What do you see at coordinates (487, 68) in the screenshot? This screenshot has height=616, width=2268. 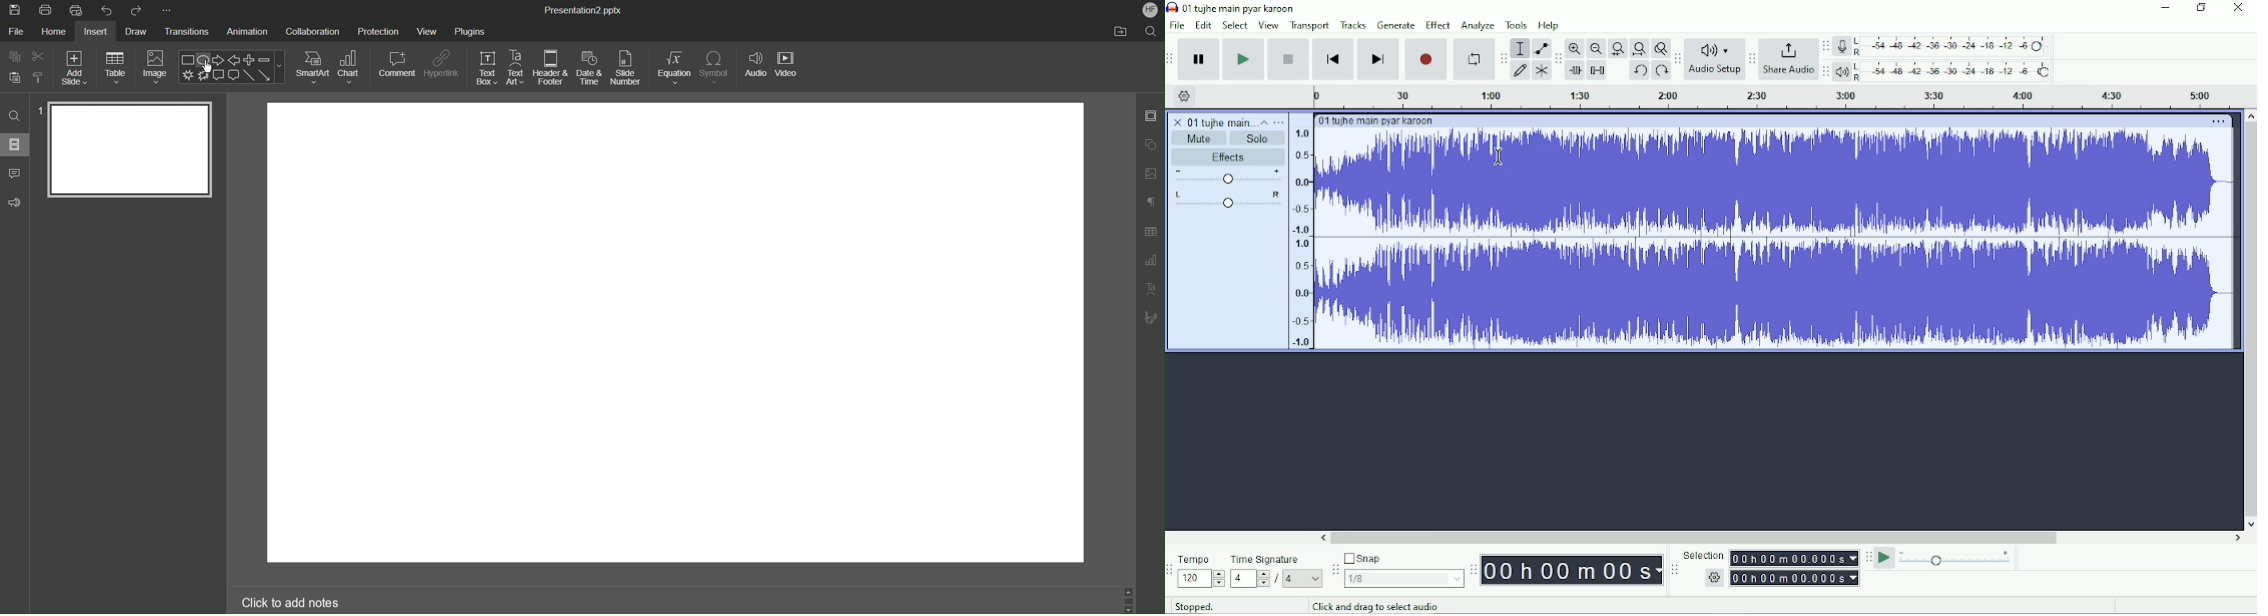 I see `Text Box` at bounding box center [487, 68].